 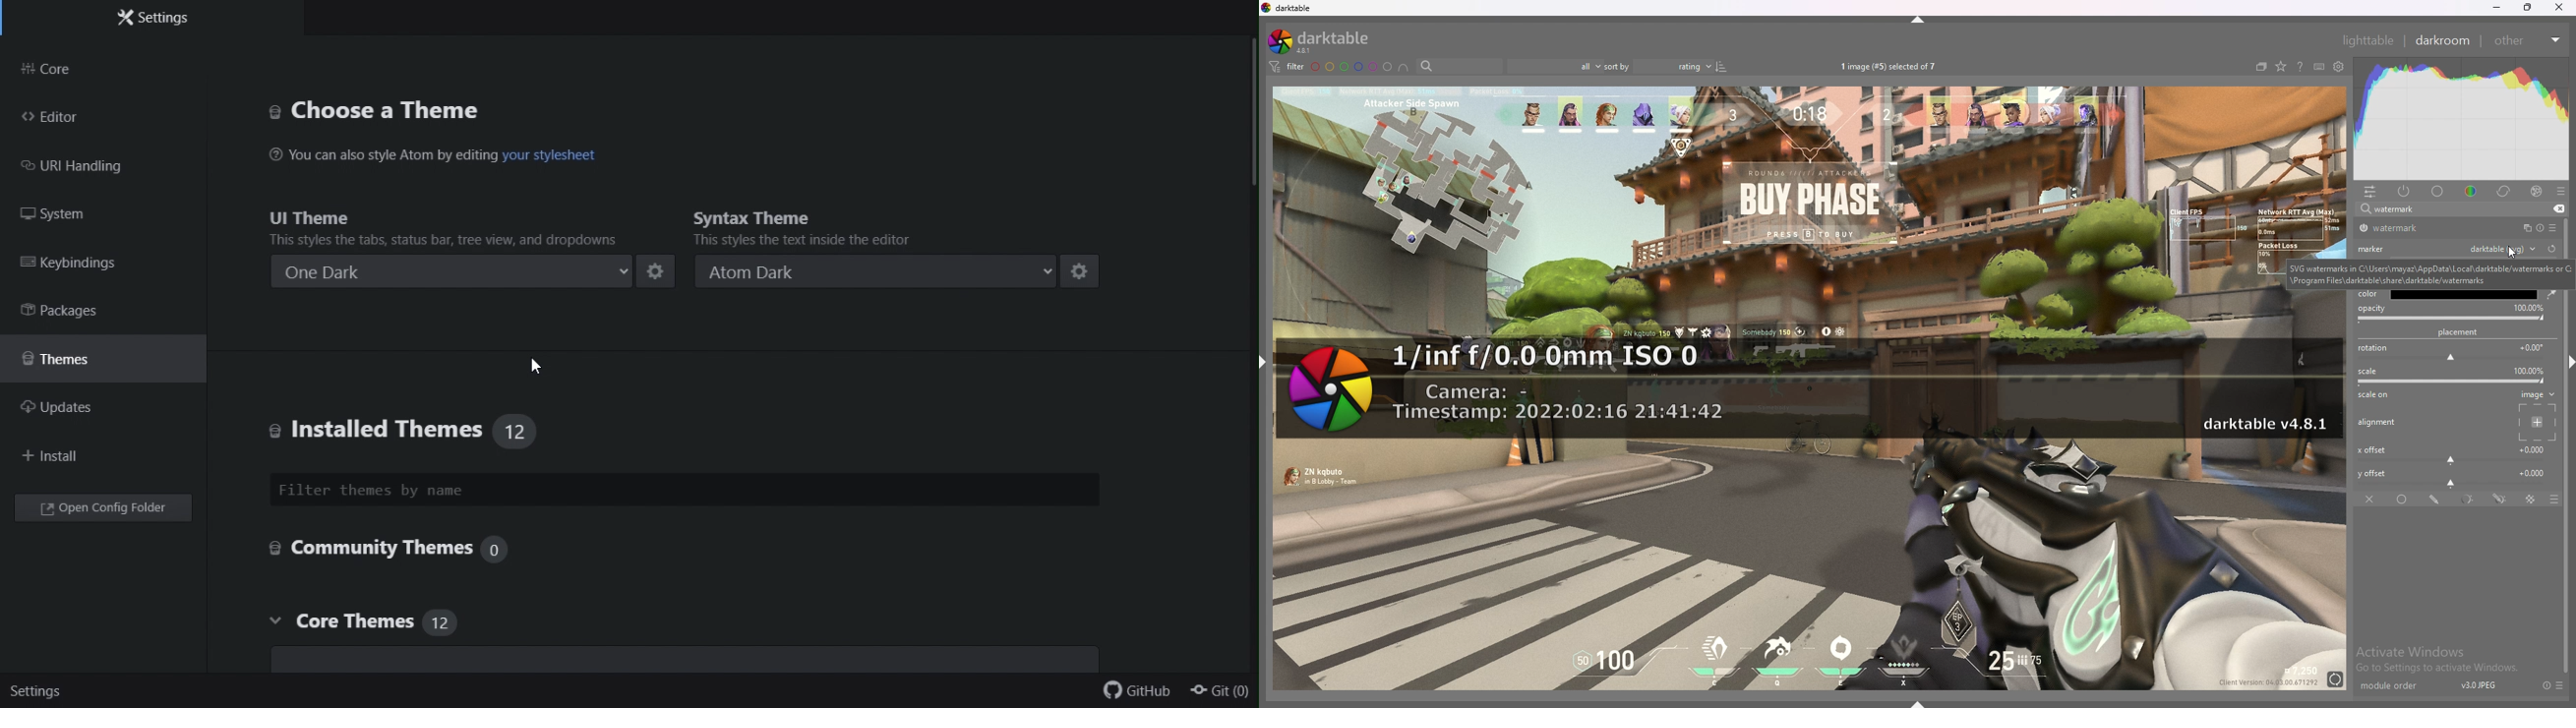 I want to click on watermark, so click(x=1808, y=390).